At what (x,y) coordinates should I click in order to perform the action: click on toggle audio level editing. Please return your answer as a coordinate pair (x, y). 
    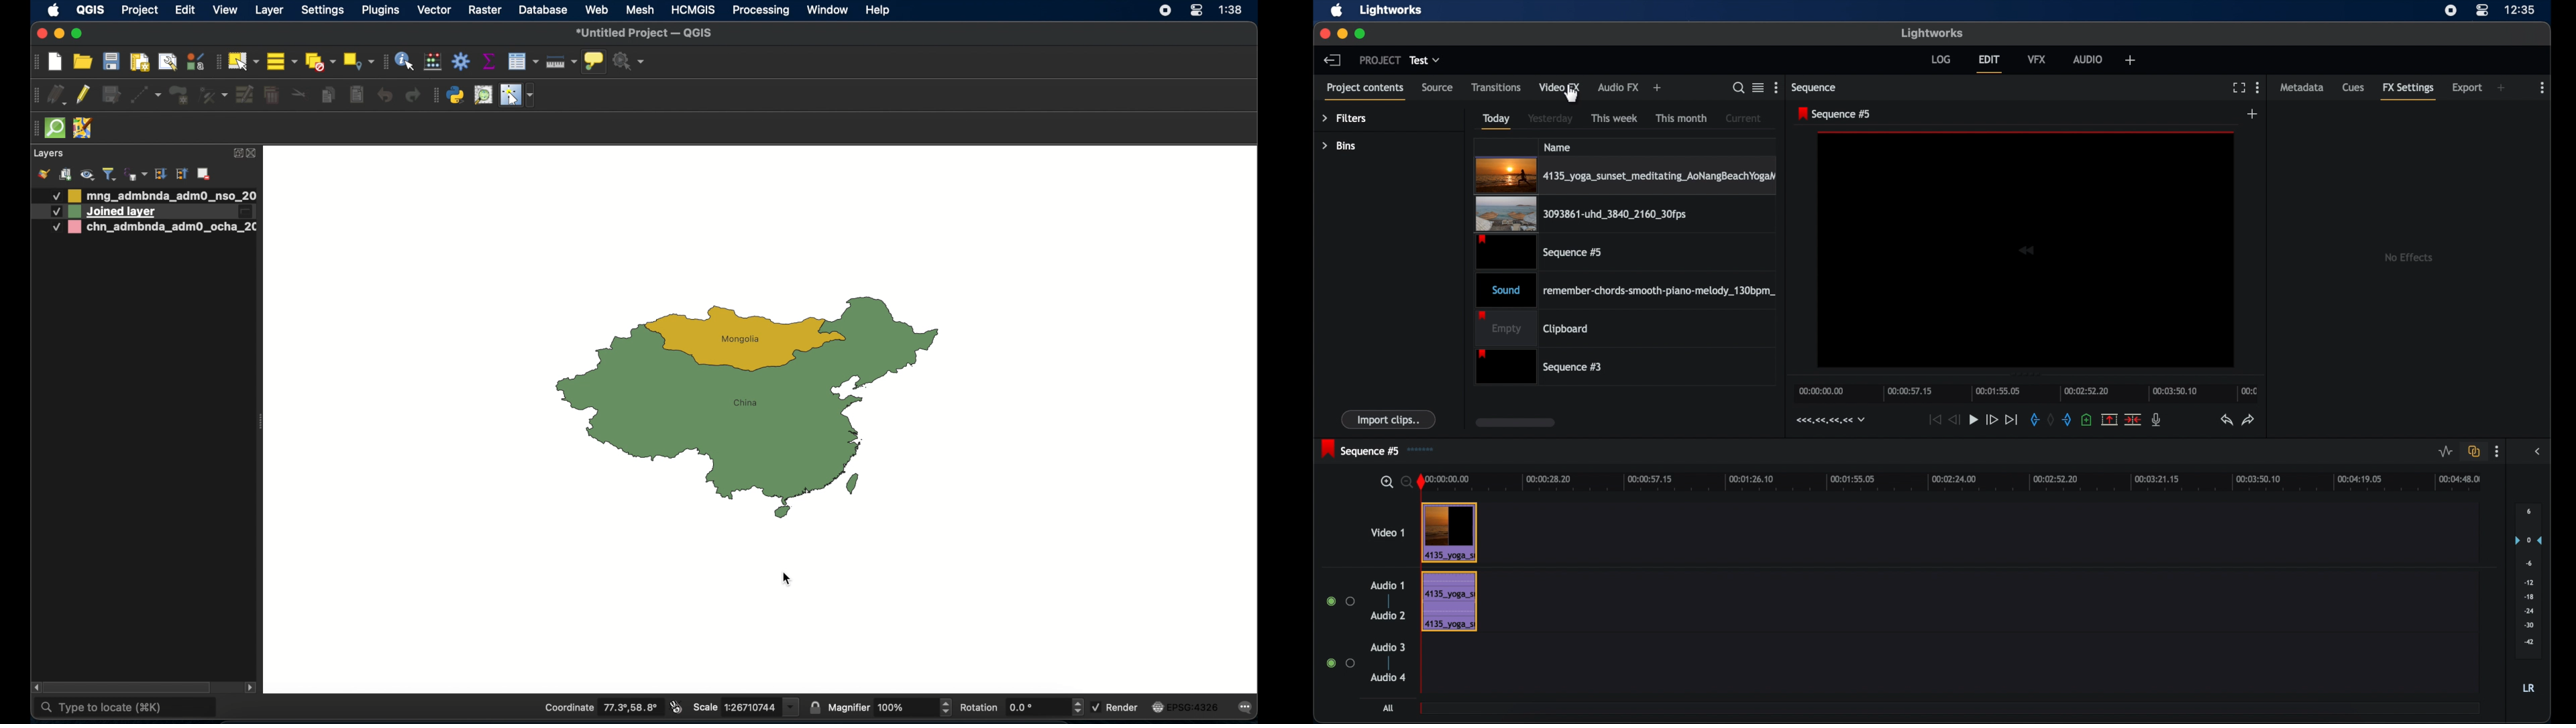
    Looking at the image, I should click on (2443, 452).